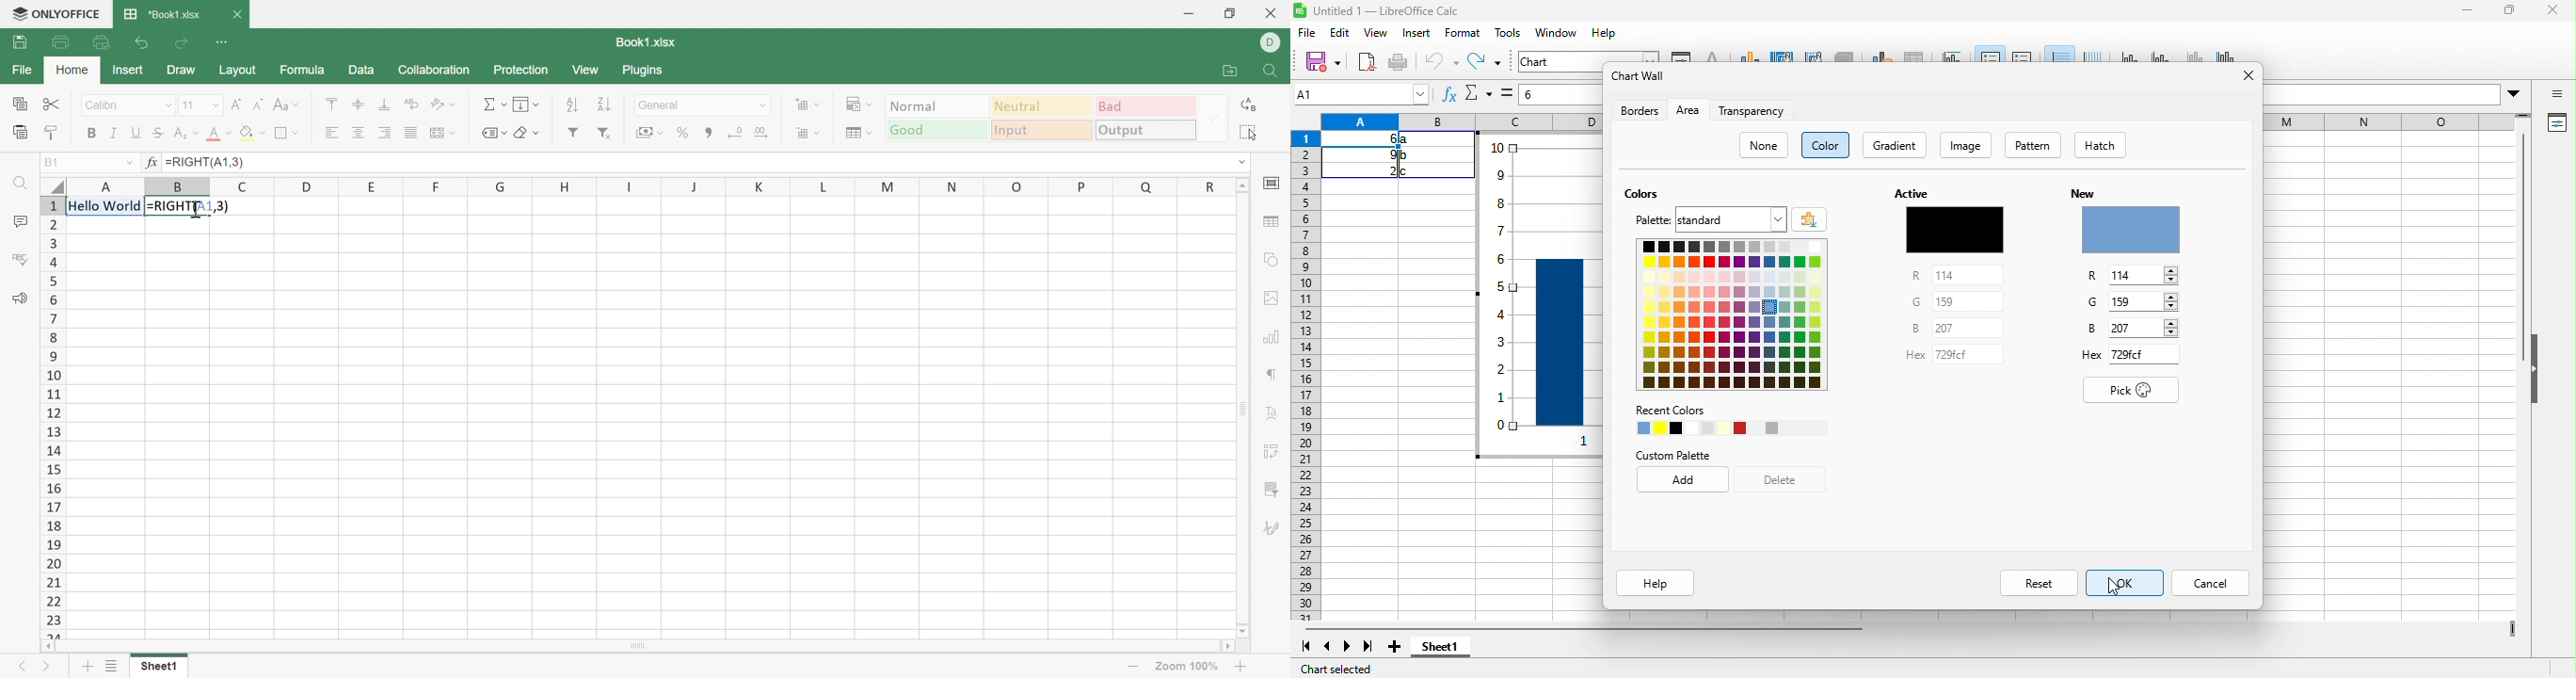 The image size is (2576, 700). What do you see at coordinates (861, 133) in the screenshot?
I see `Format as table template` at bounding box center [861, 133].